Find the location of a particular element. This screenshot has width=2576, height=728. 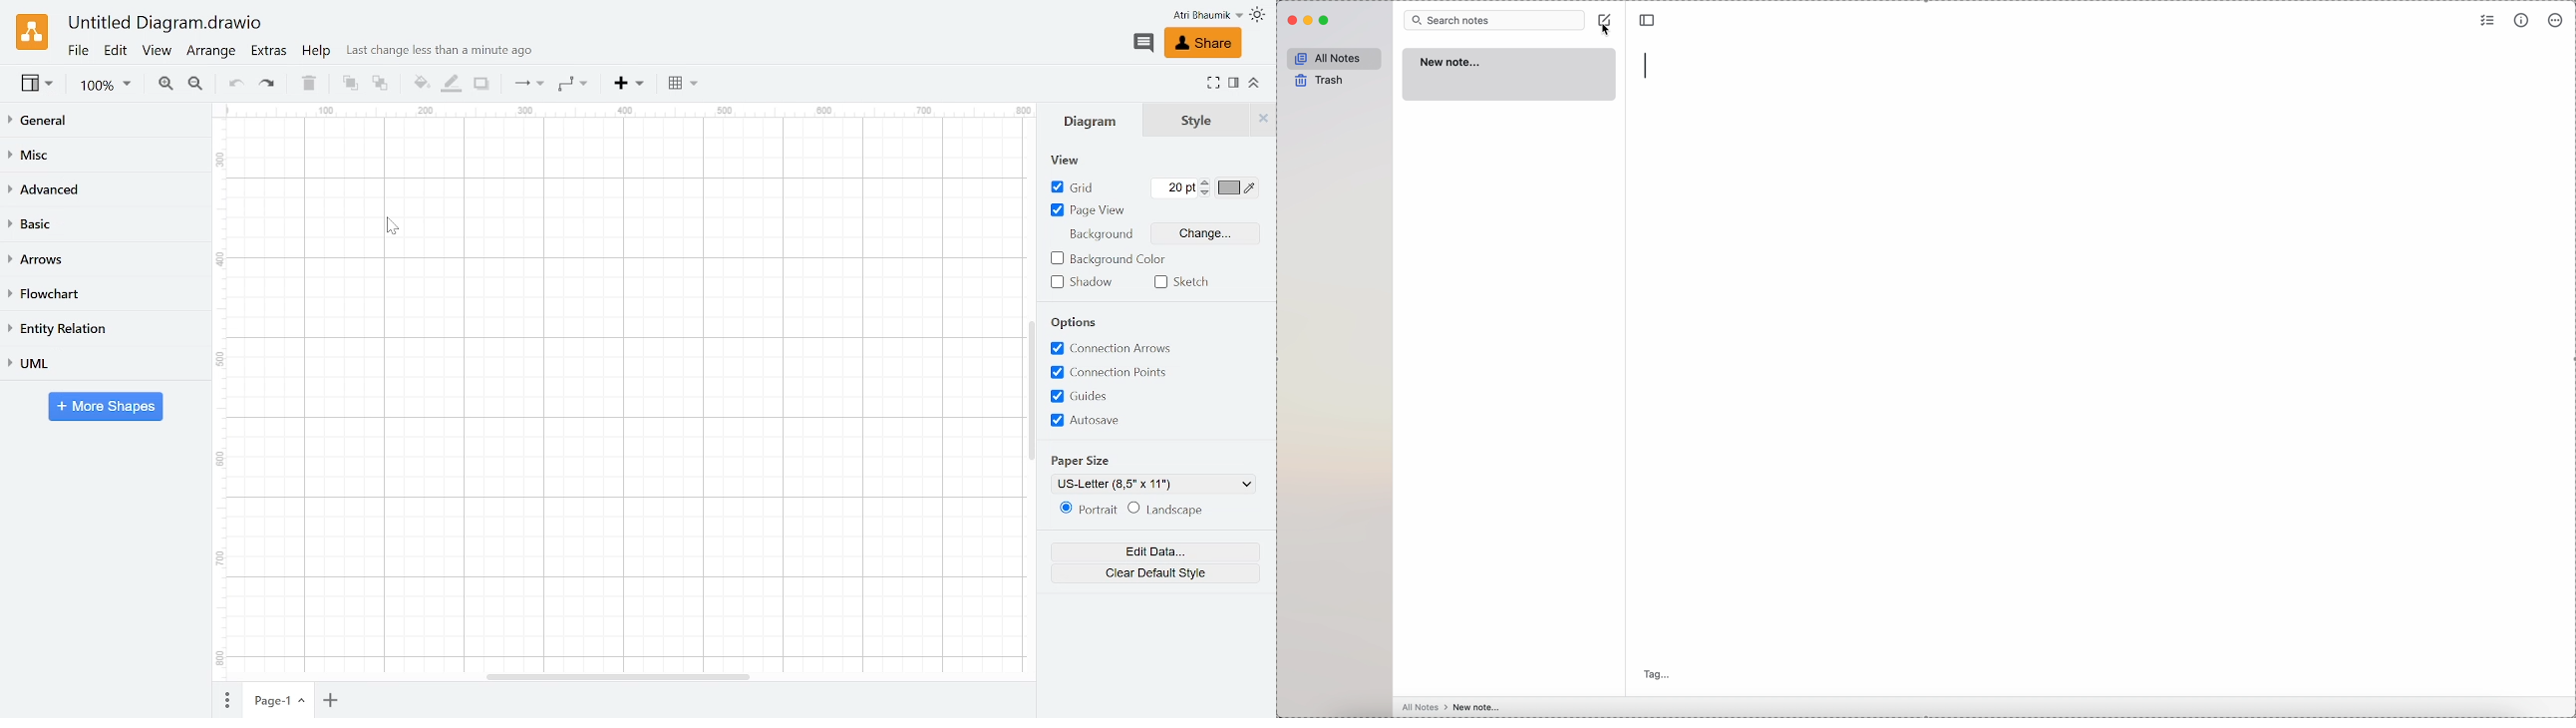

Current zoom is located at coordinates (109, 87).